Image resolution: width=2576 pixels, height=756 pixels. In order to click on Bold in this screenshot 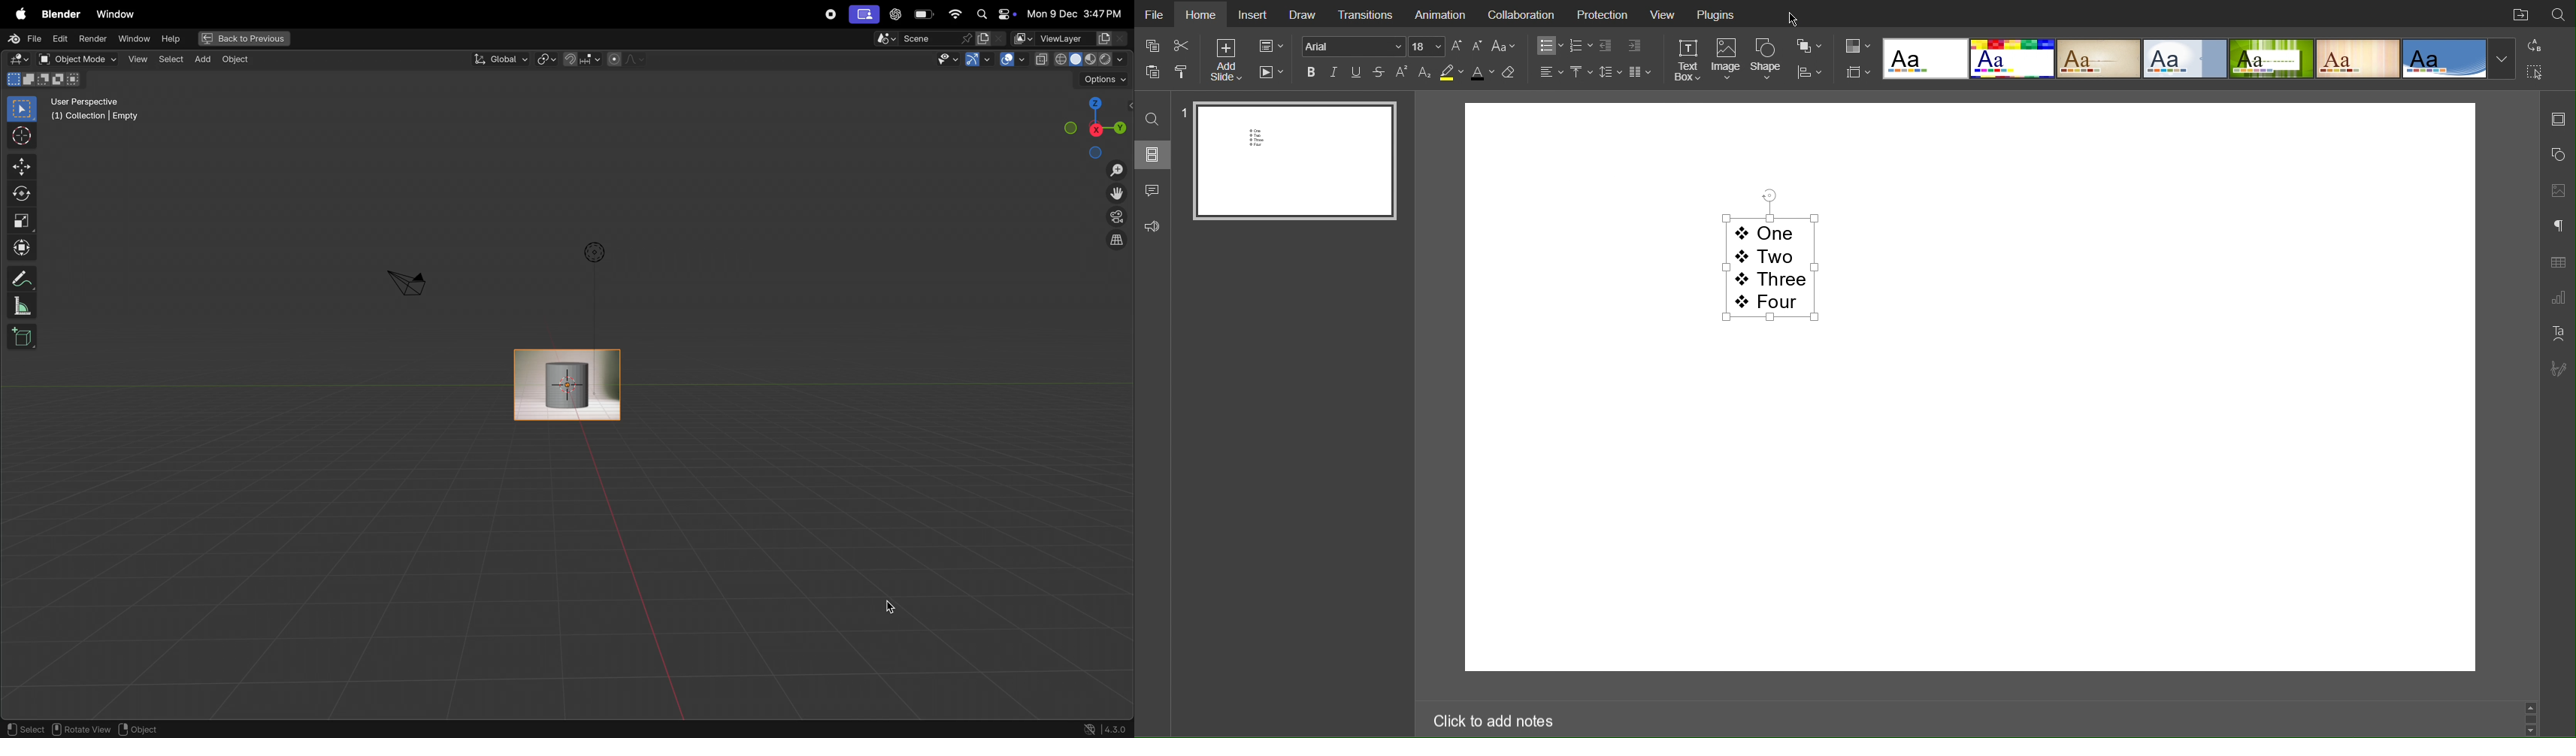, I will do `click(1312, 71)`.